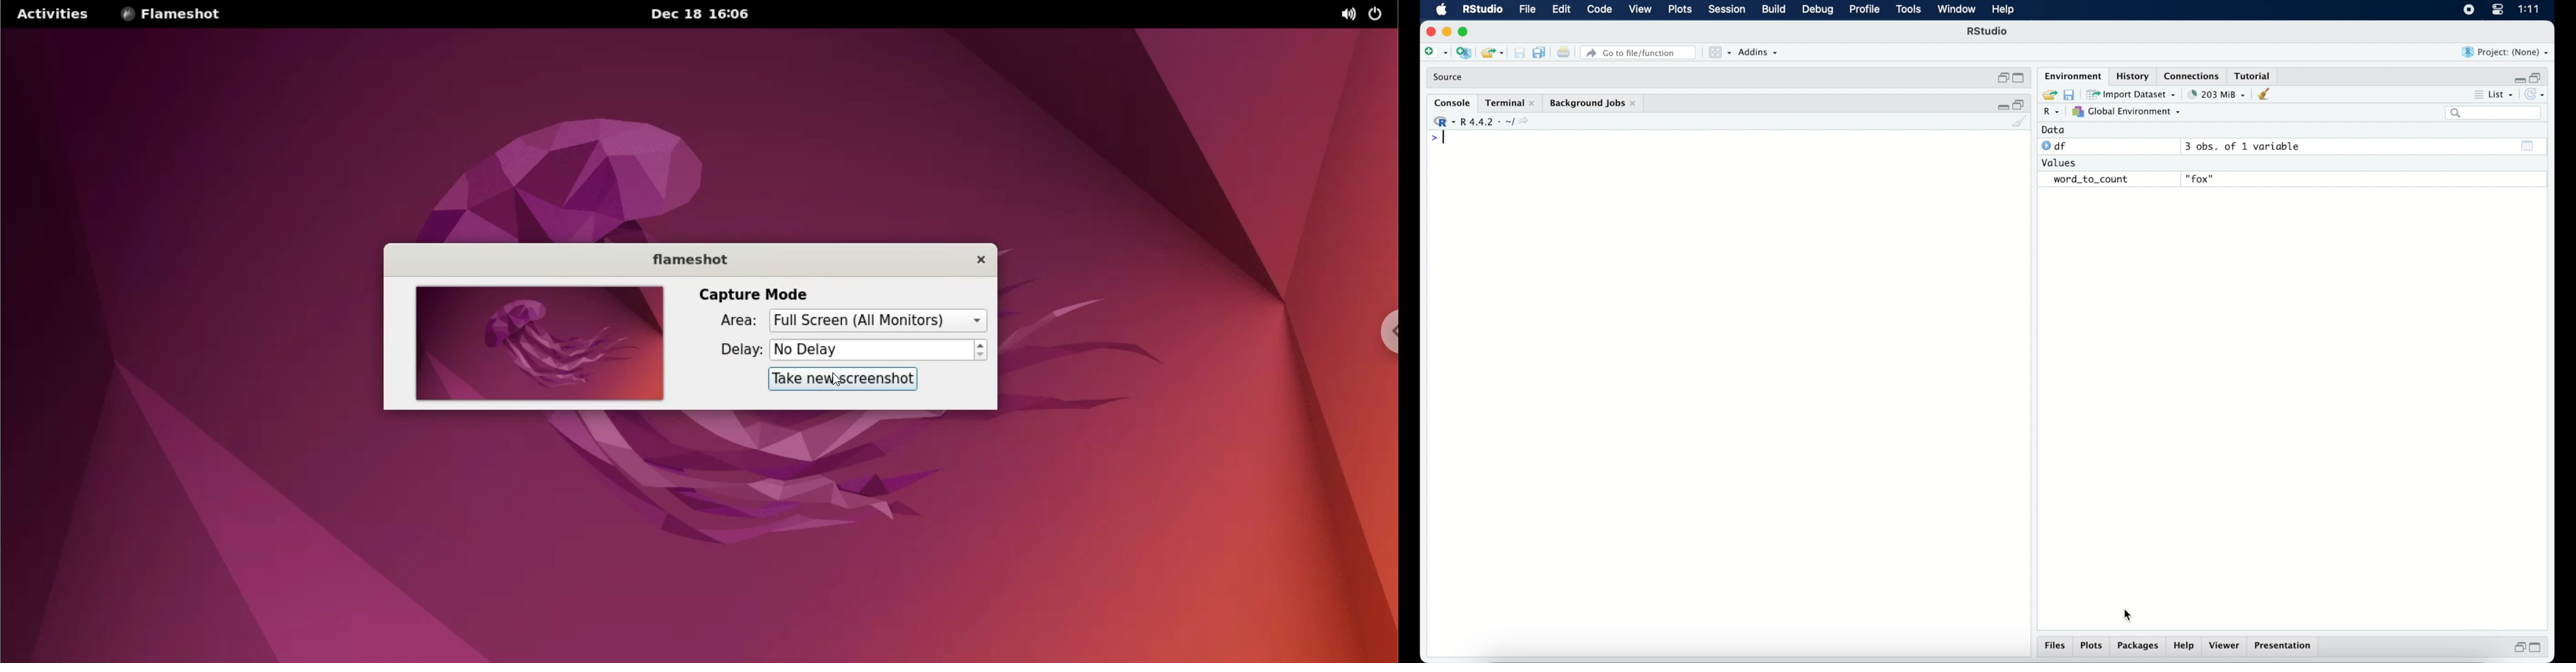 Image resolution: width=2576 pixels, height=672 pixels. What do you see at coordinates (1510, 103) in the screenshot?
I see `terminal` at bounding box center [1510, 103].